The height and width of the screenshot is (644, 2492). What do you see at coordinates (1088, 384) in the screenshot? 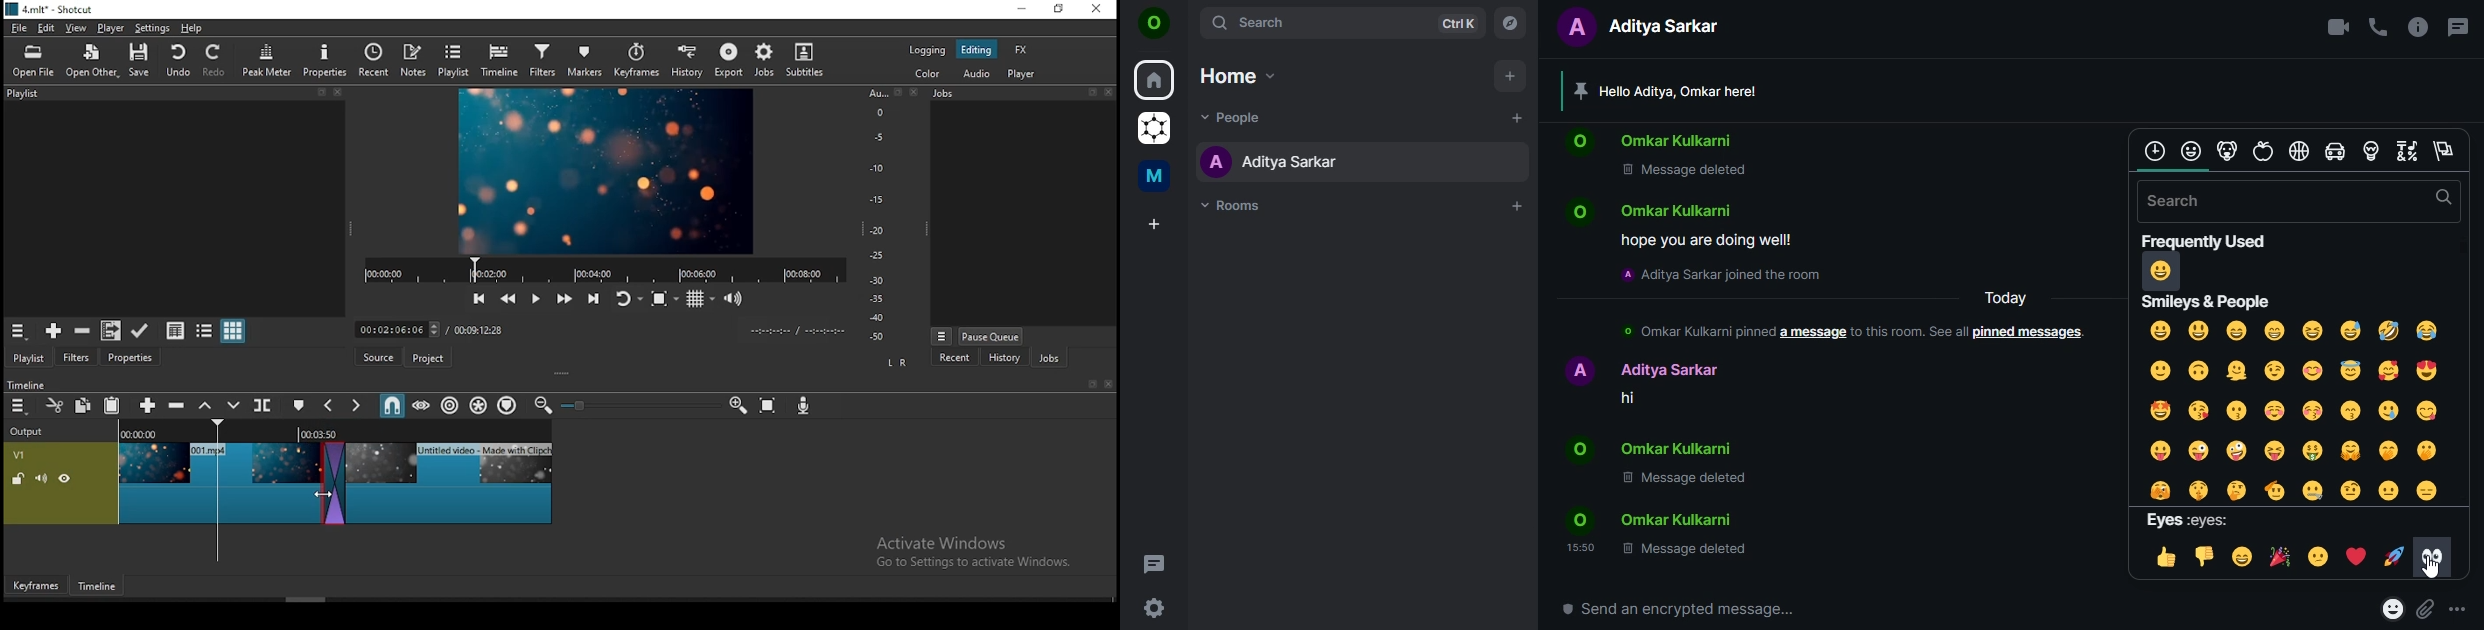
I see `bookmark` at bounding box center [1088, 384].